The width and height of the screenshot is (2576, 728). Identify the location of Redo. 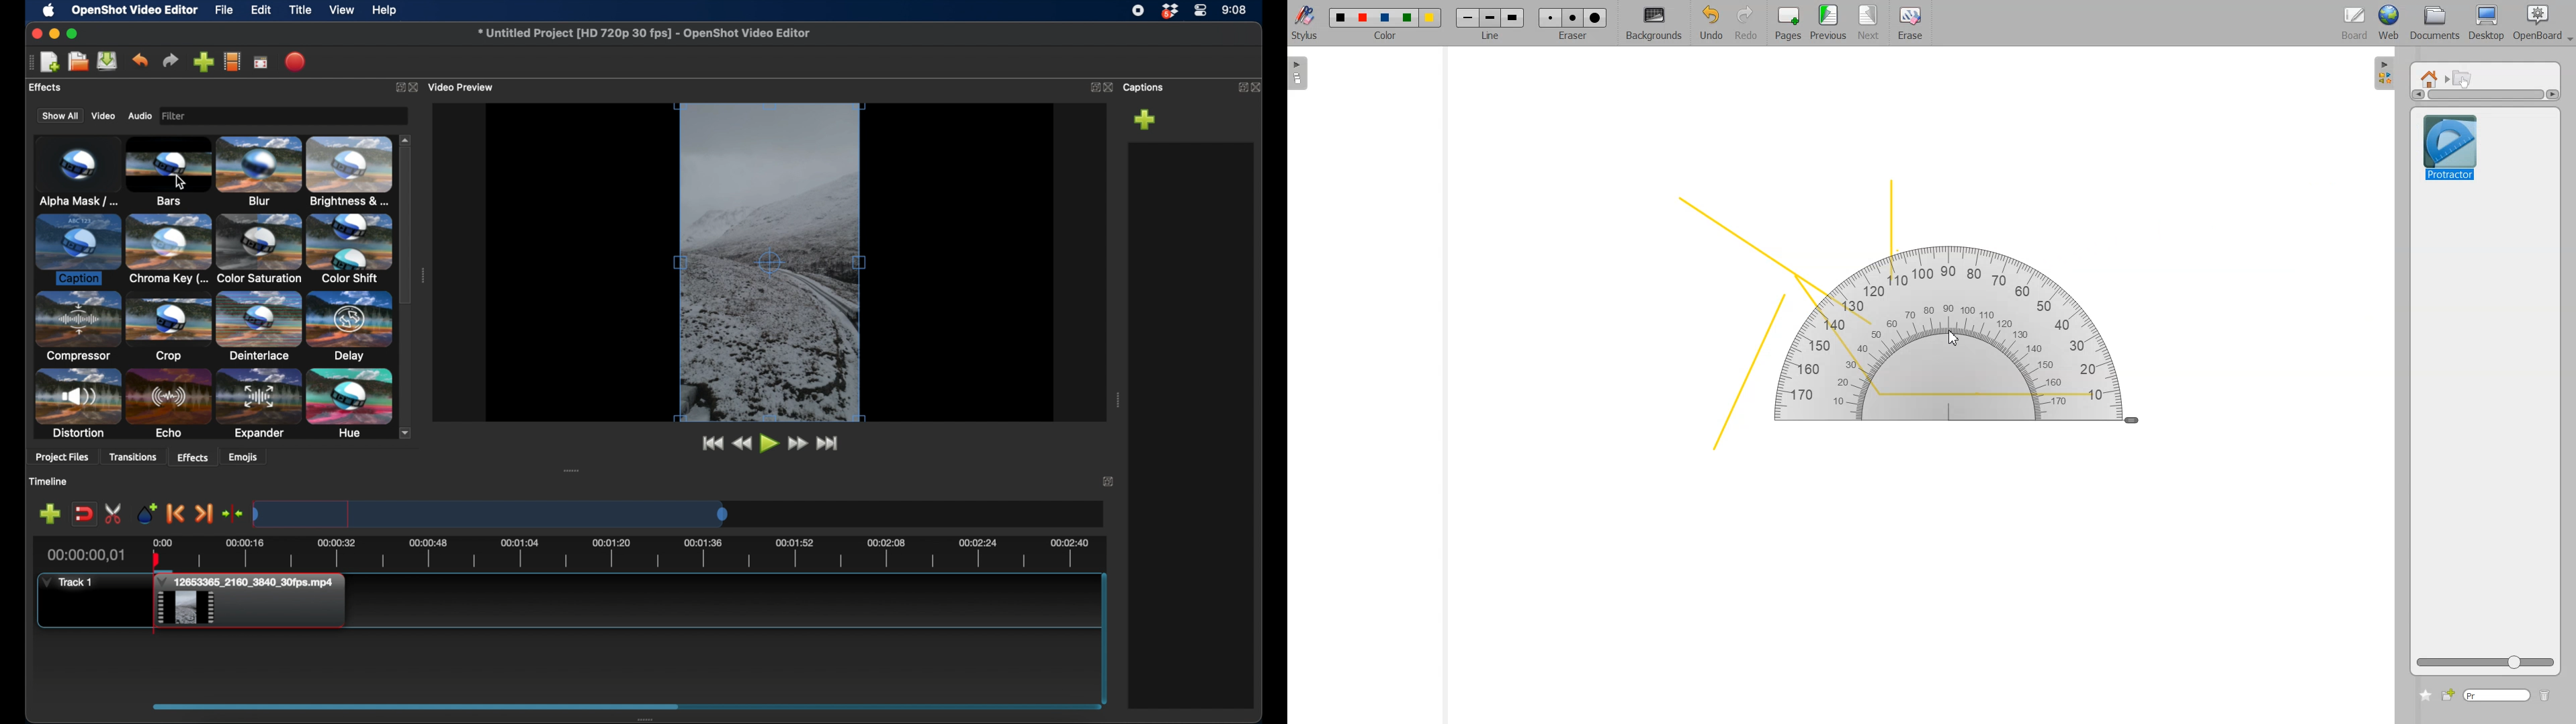
(1746, 24).